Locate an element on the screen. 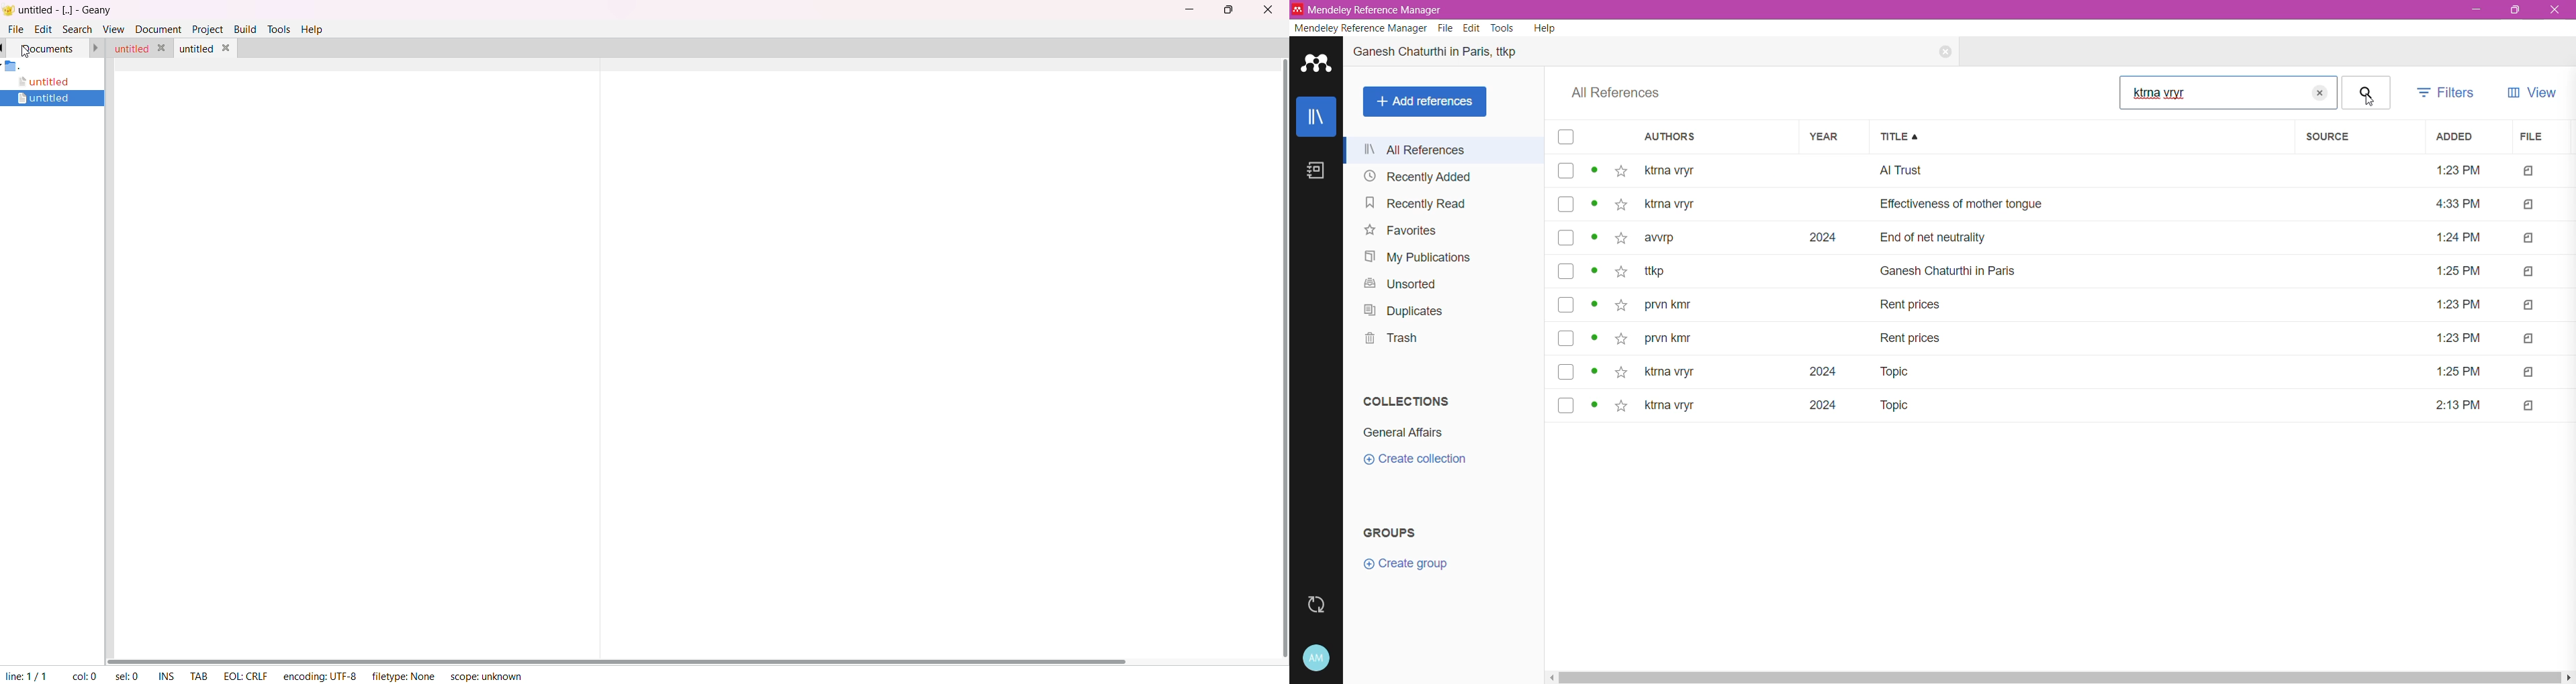 The height and width of the screenshot is (700, 2576). file type is located at coordinates (2531, 405).